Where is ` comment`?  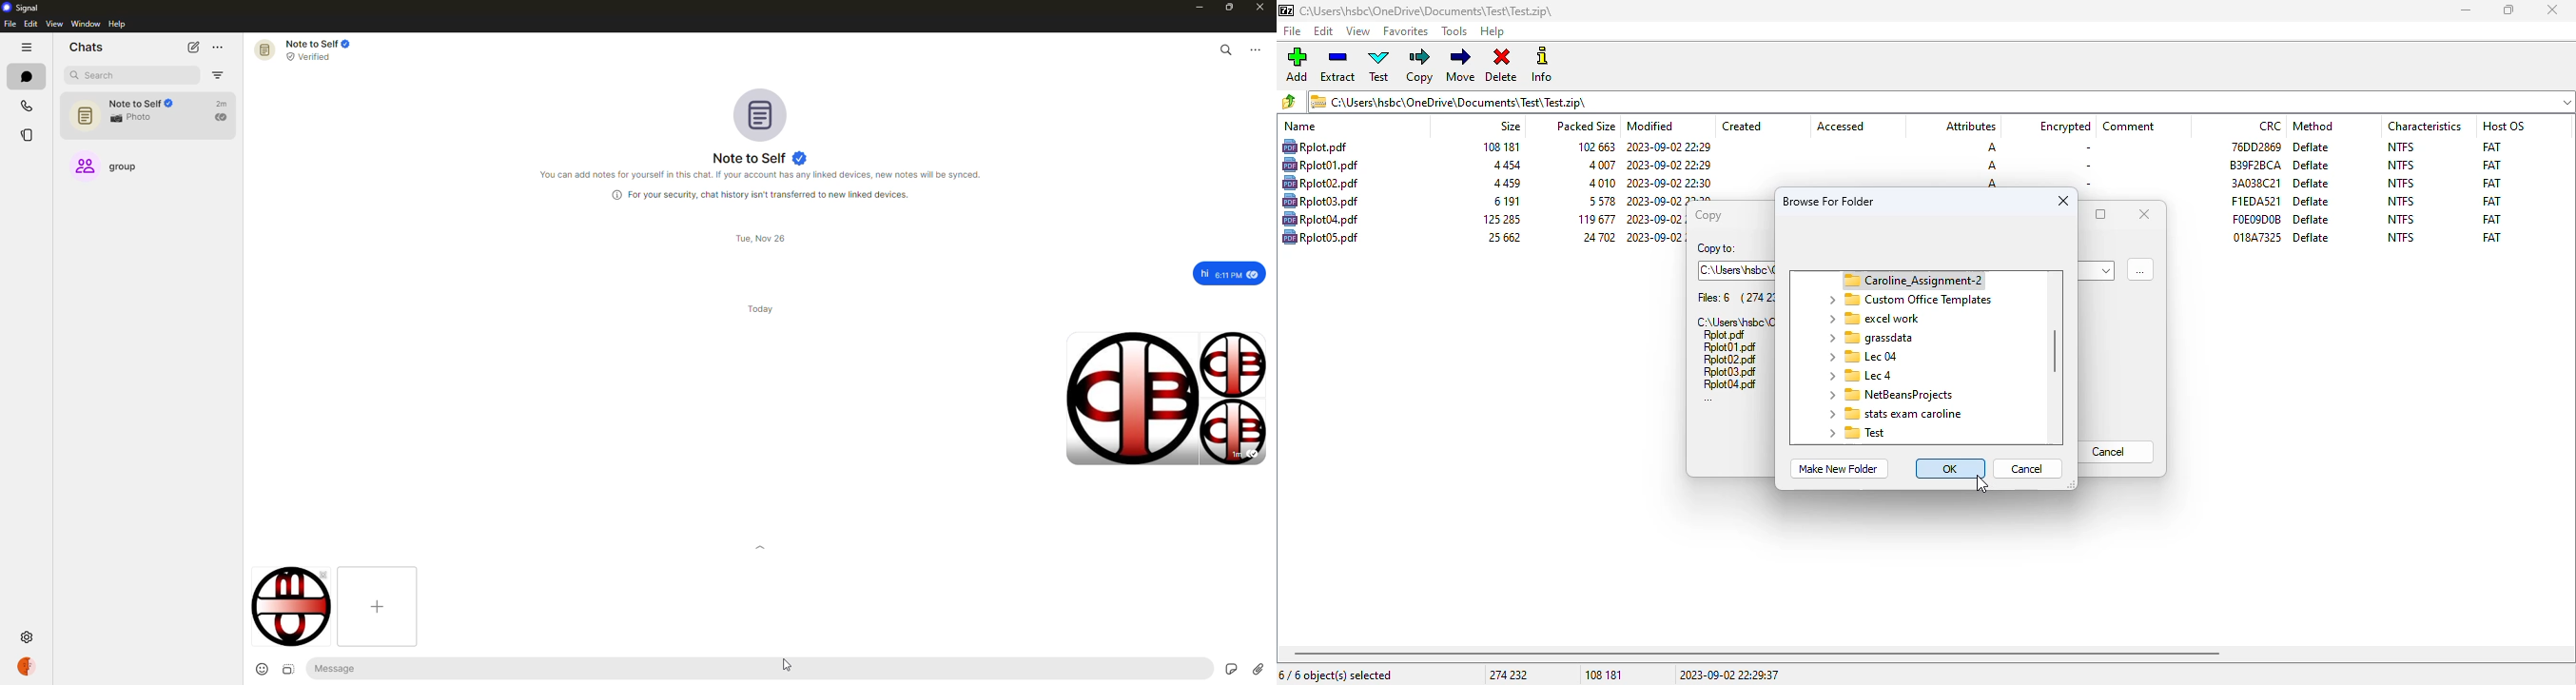
 comment is located at coordinates (2129, 127).